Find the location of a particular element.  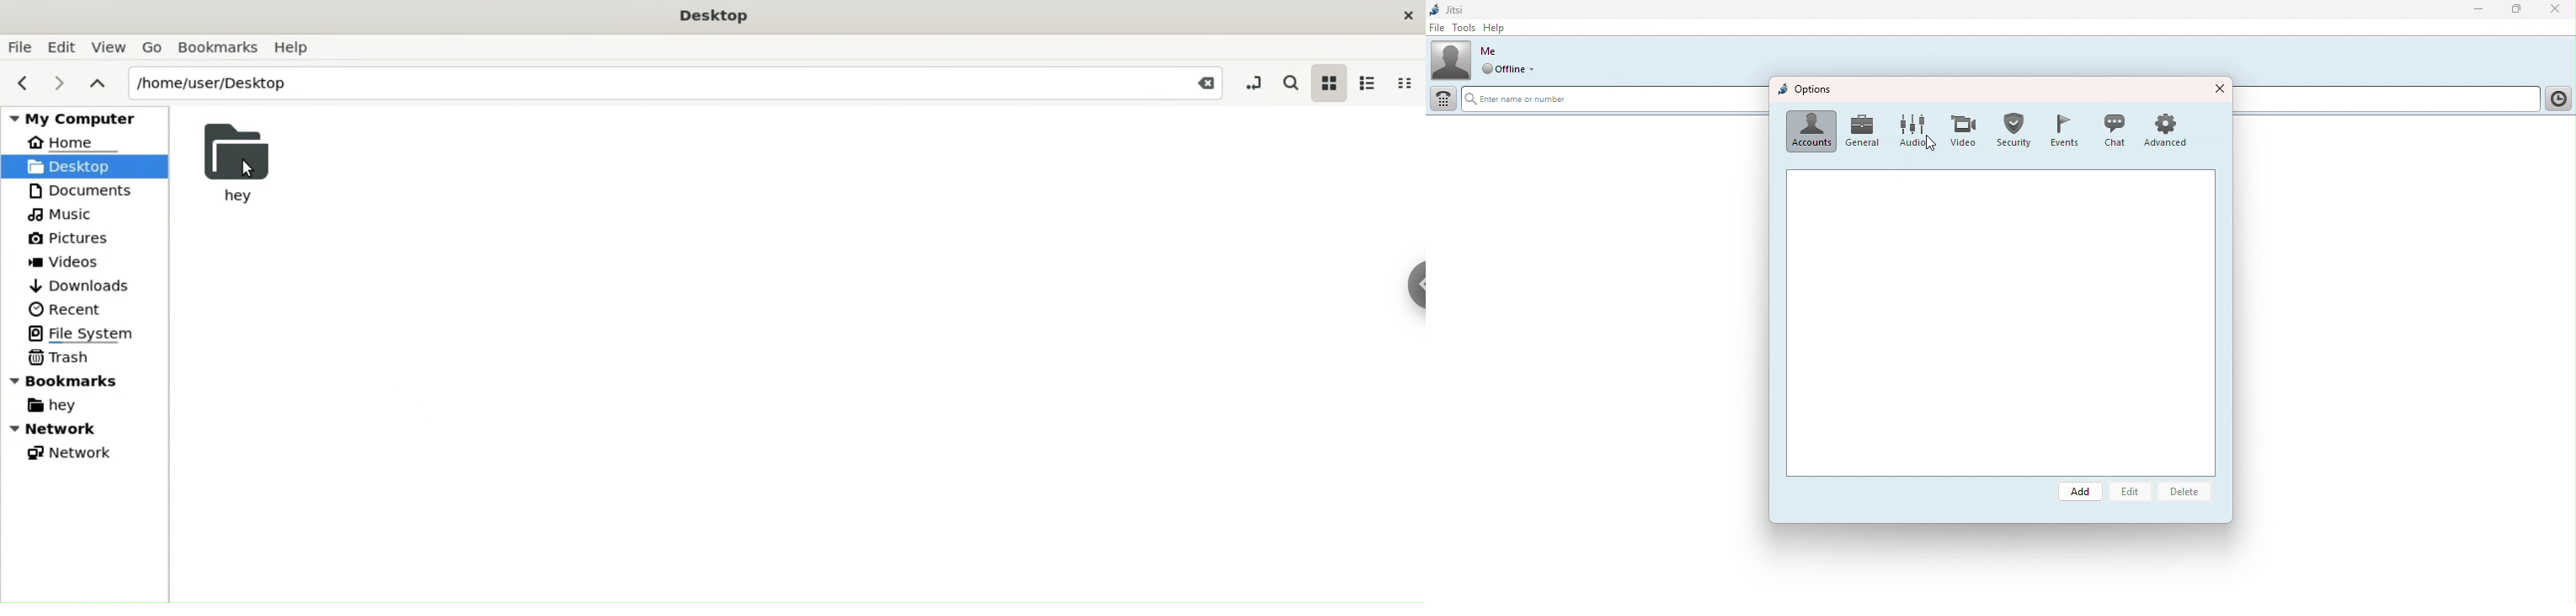

Network is located at coordinates (86, 428).